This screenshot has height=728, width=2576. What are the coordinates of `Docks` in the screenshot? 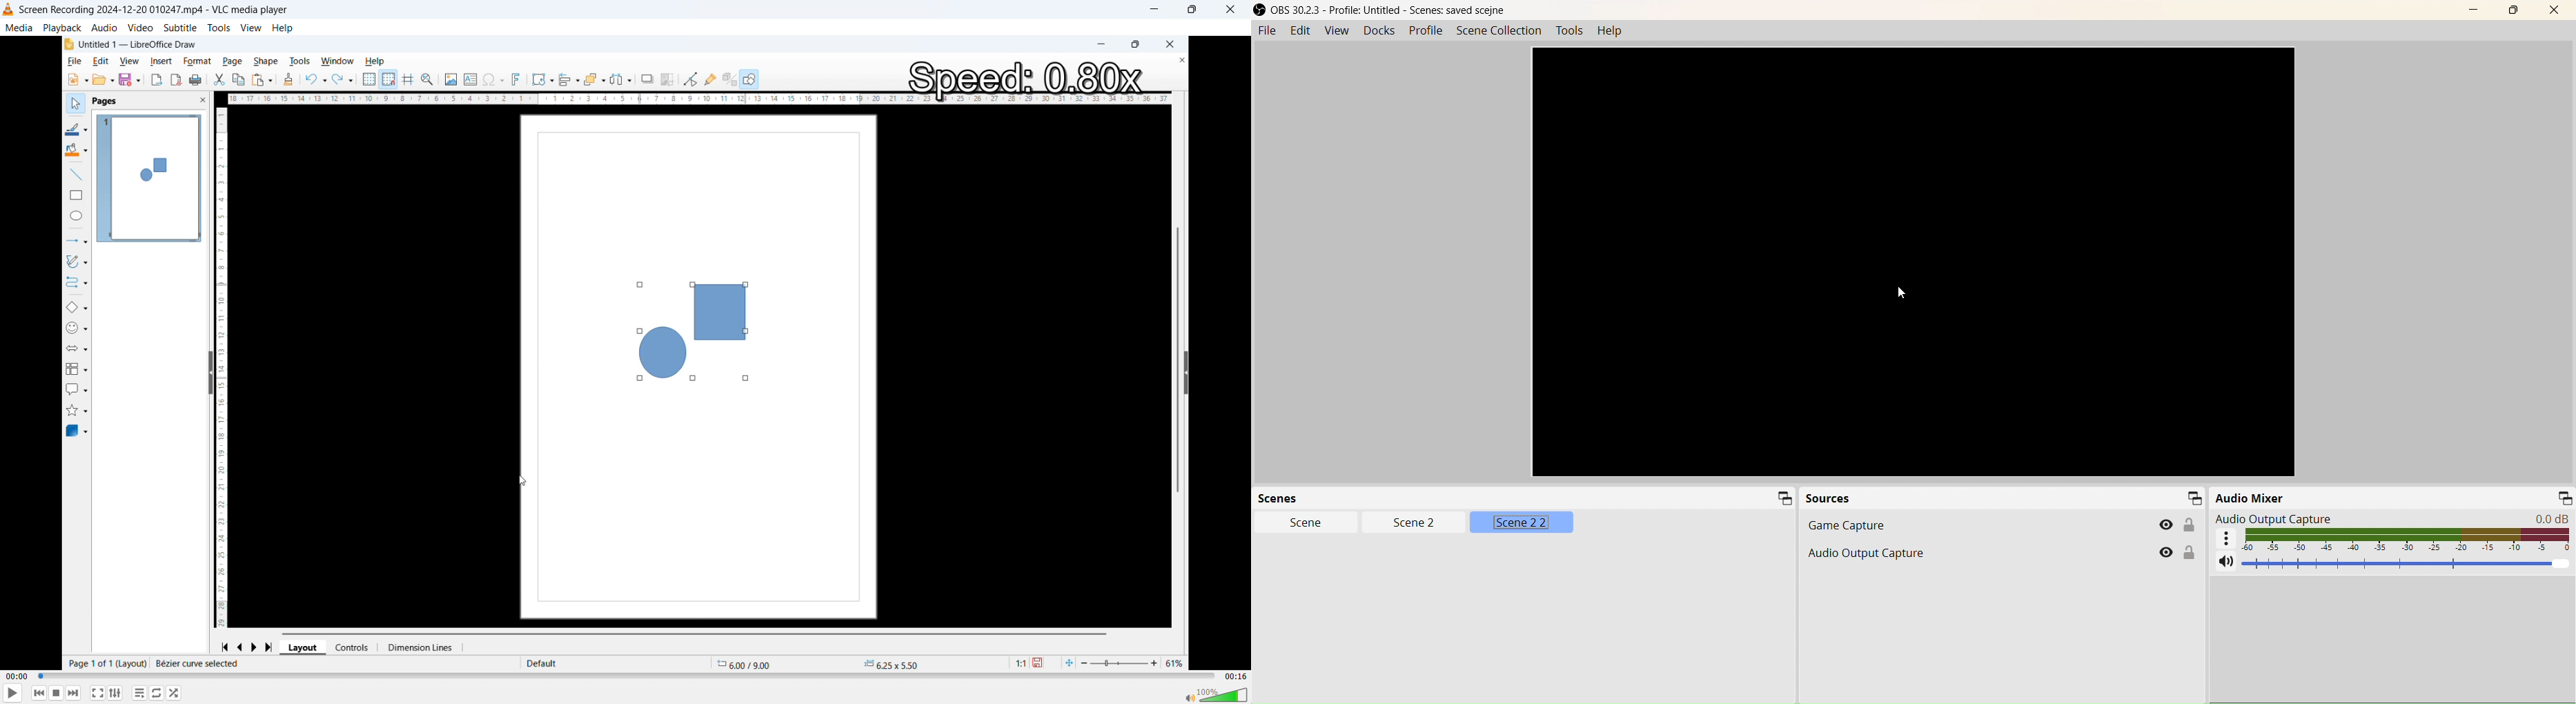 It's located at (1379, 30).